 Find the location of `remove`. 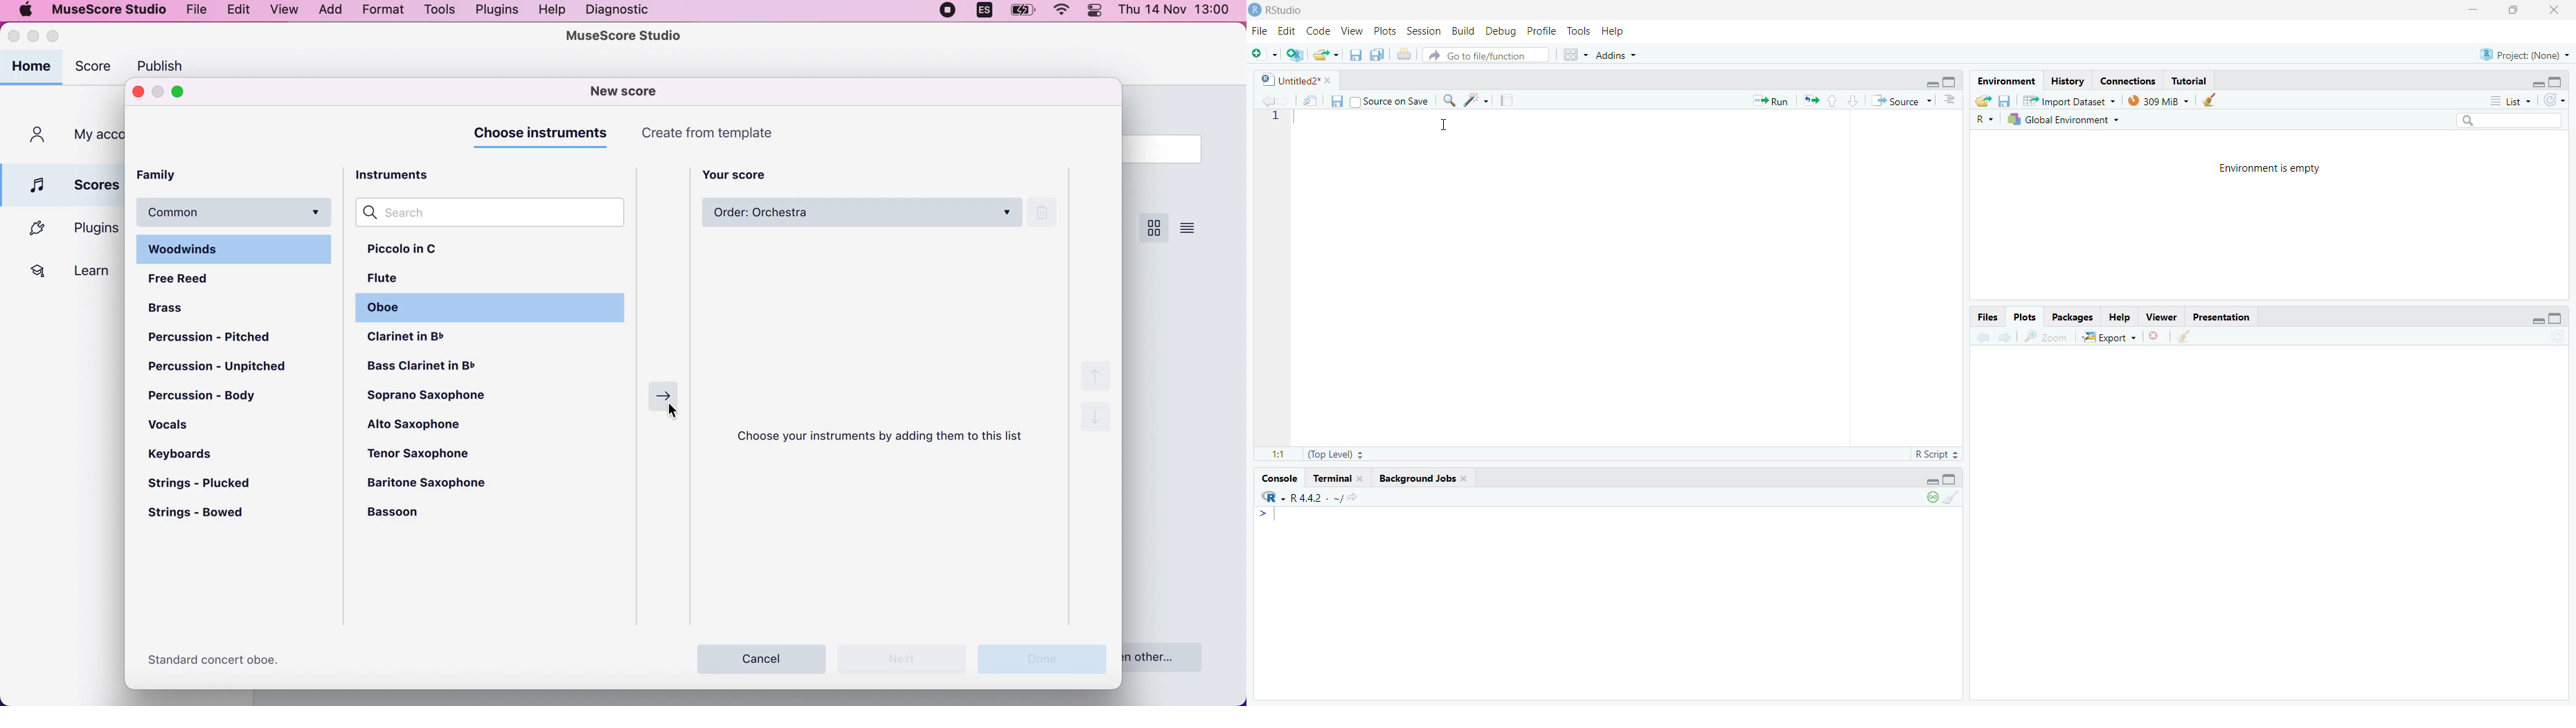

remove is located at coordinates (1047, 214).